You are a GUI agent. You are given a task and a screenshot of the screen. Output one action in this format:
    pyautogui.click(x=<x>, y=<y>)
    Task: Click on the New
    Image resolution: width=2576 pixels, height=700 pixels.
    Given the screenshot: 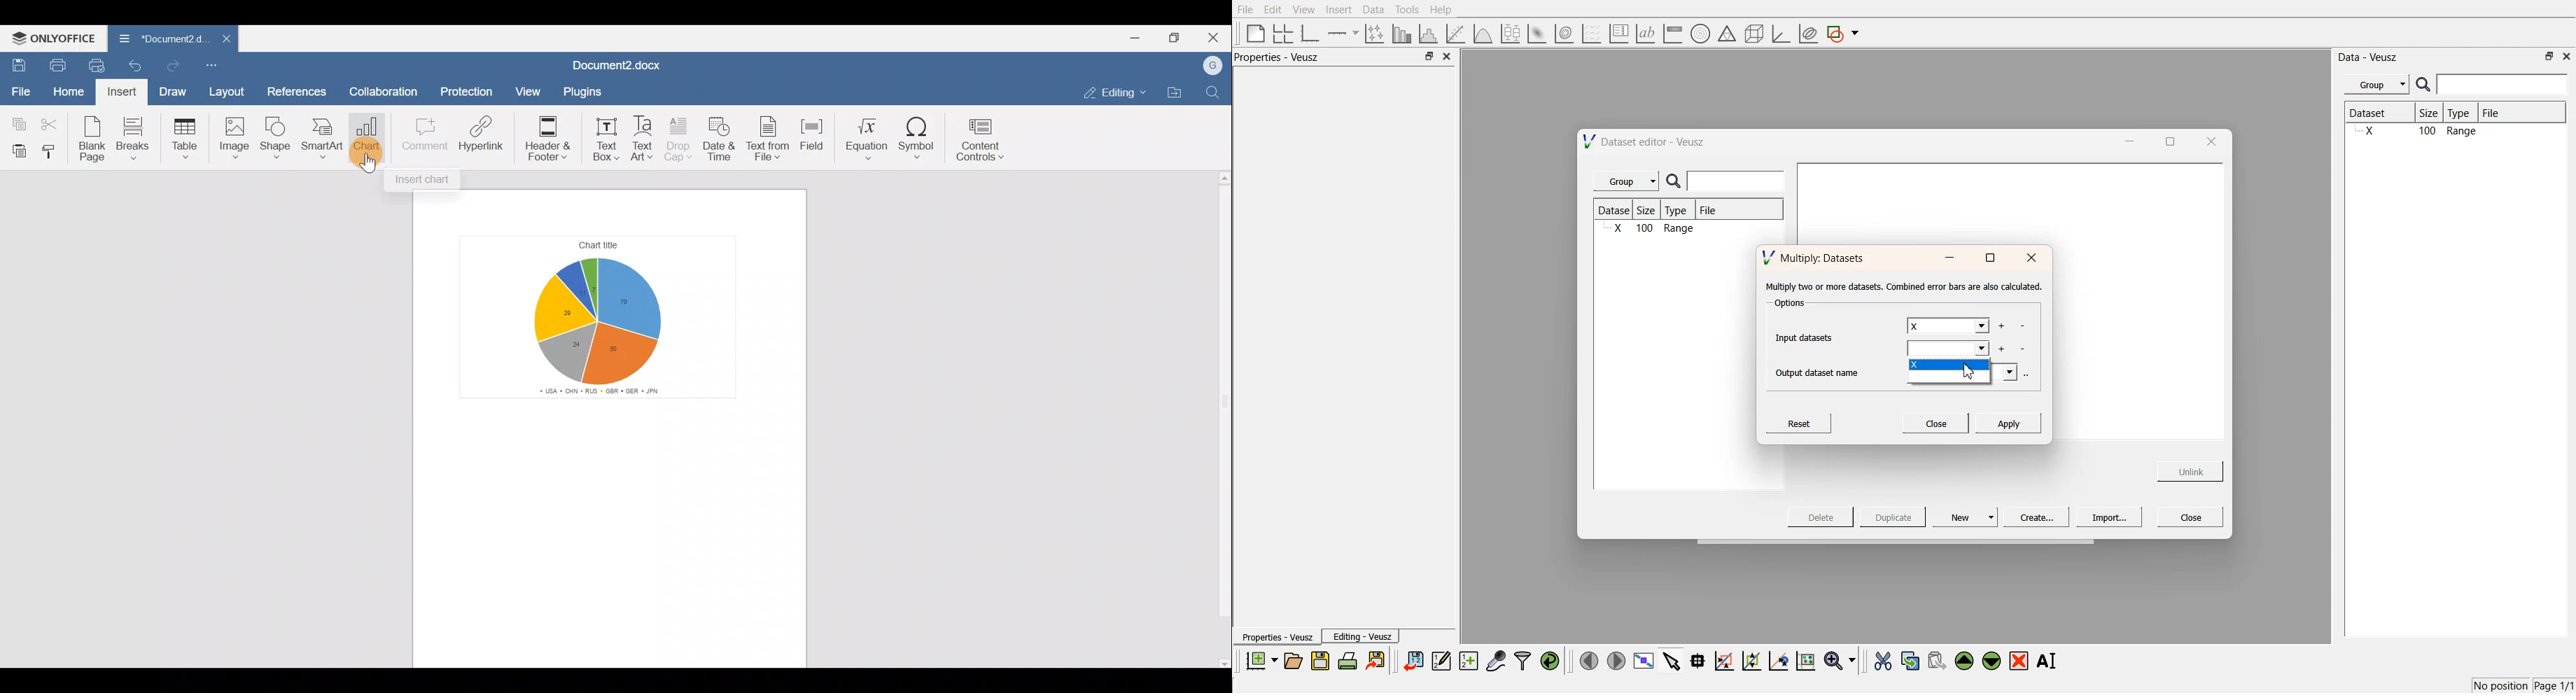 What is the action you would take?
    pyautogui.click(x=1967, y=517)
    